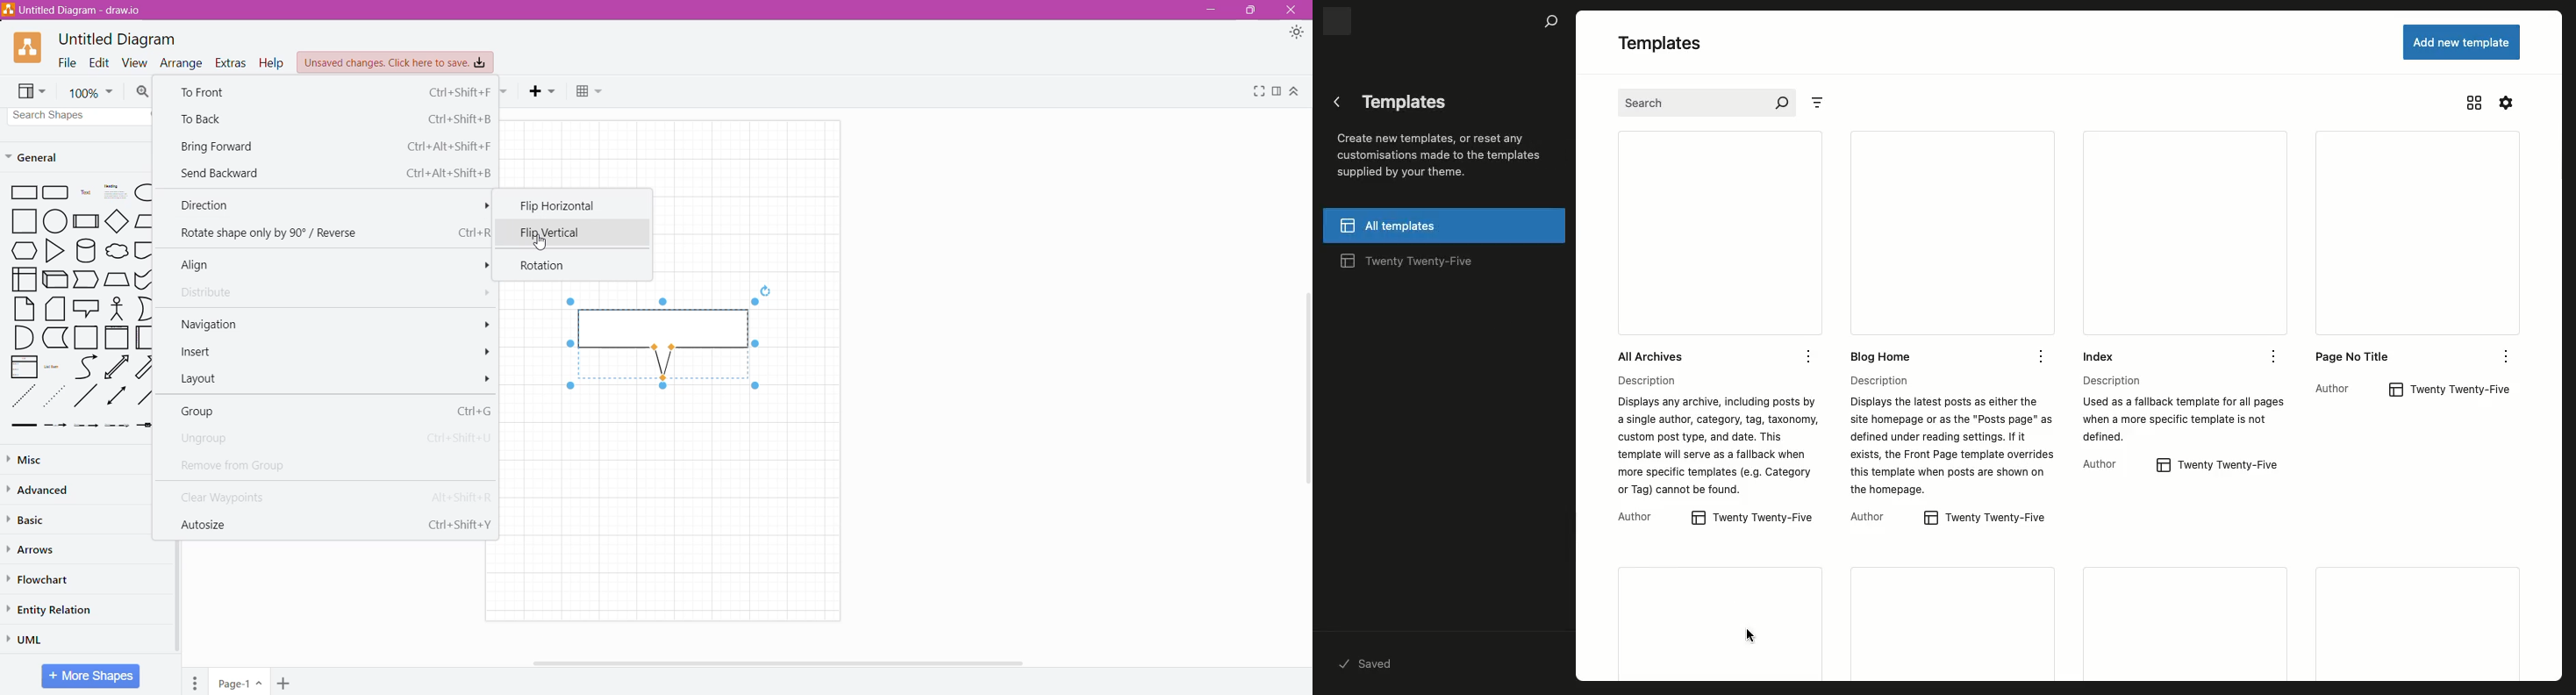 Image resolution: width=2576 pixels, height=700 pixels. Describe the element at coordinates (116, 220) in the screenshot. I see `diamond` at that location.